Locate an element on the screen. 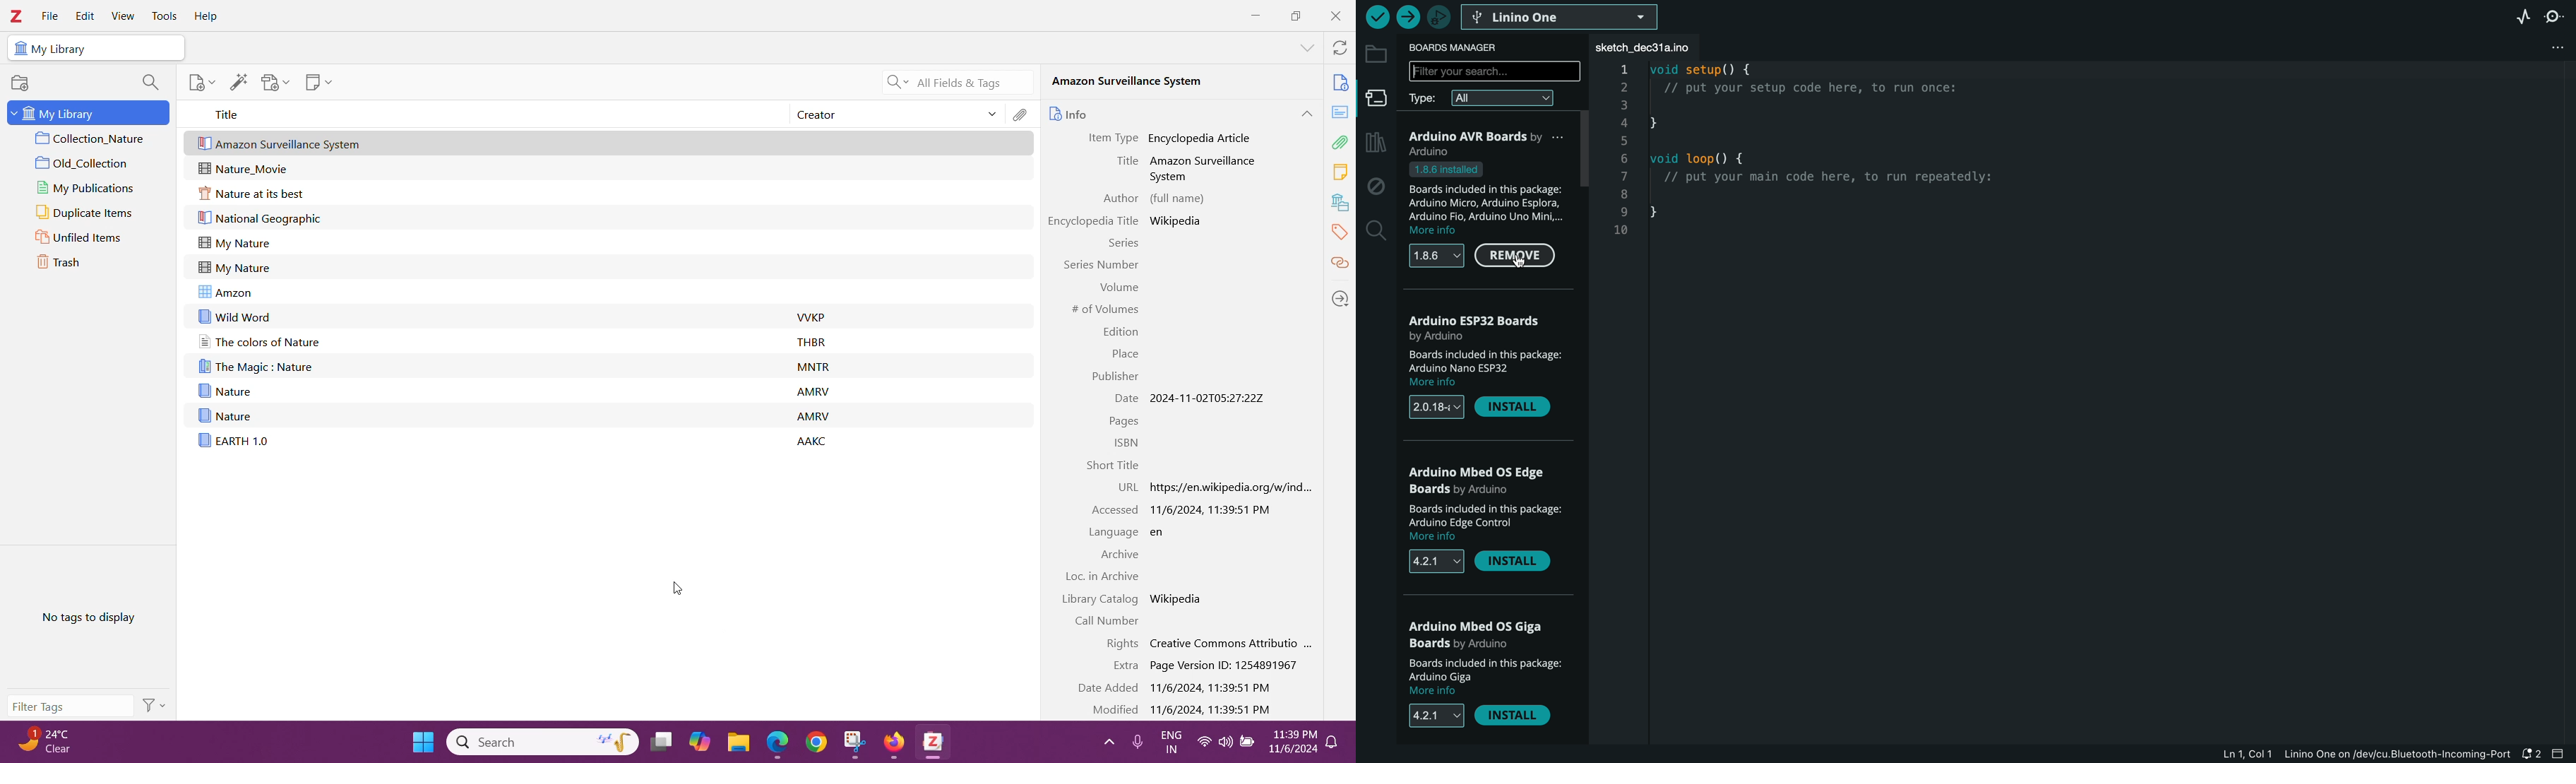  New Note is located at coordinates (318, 82).